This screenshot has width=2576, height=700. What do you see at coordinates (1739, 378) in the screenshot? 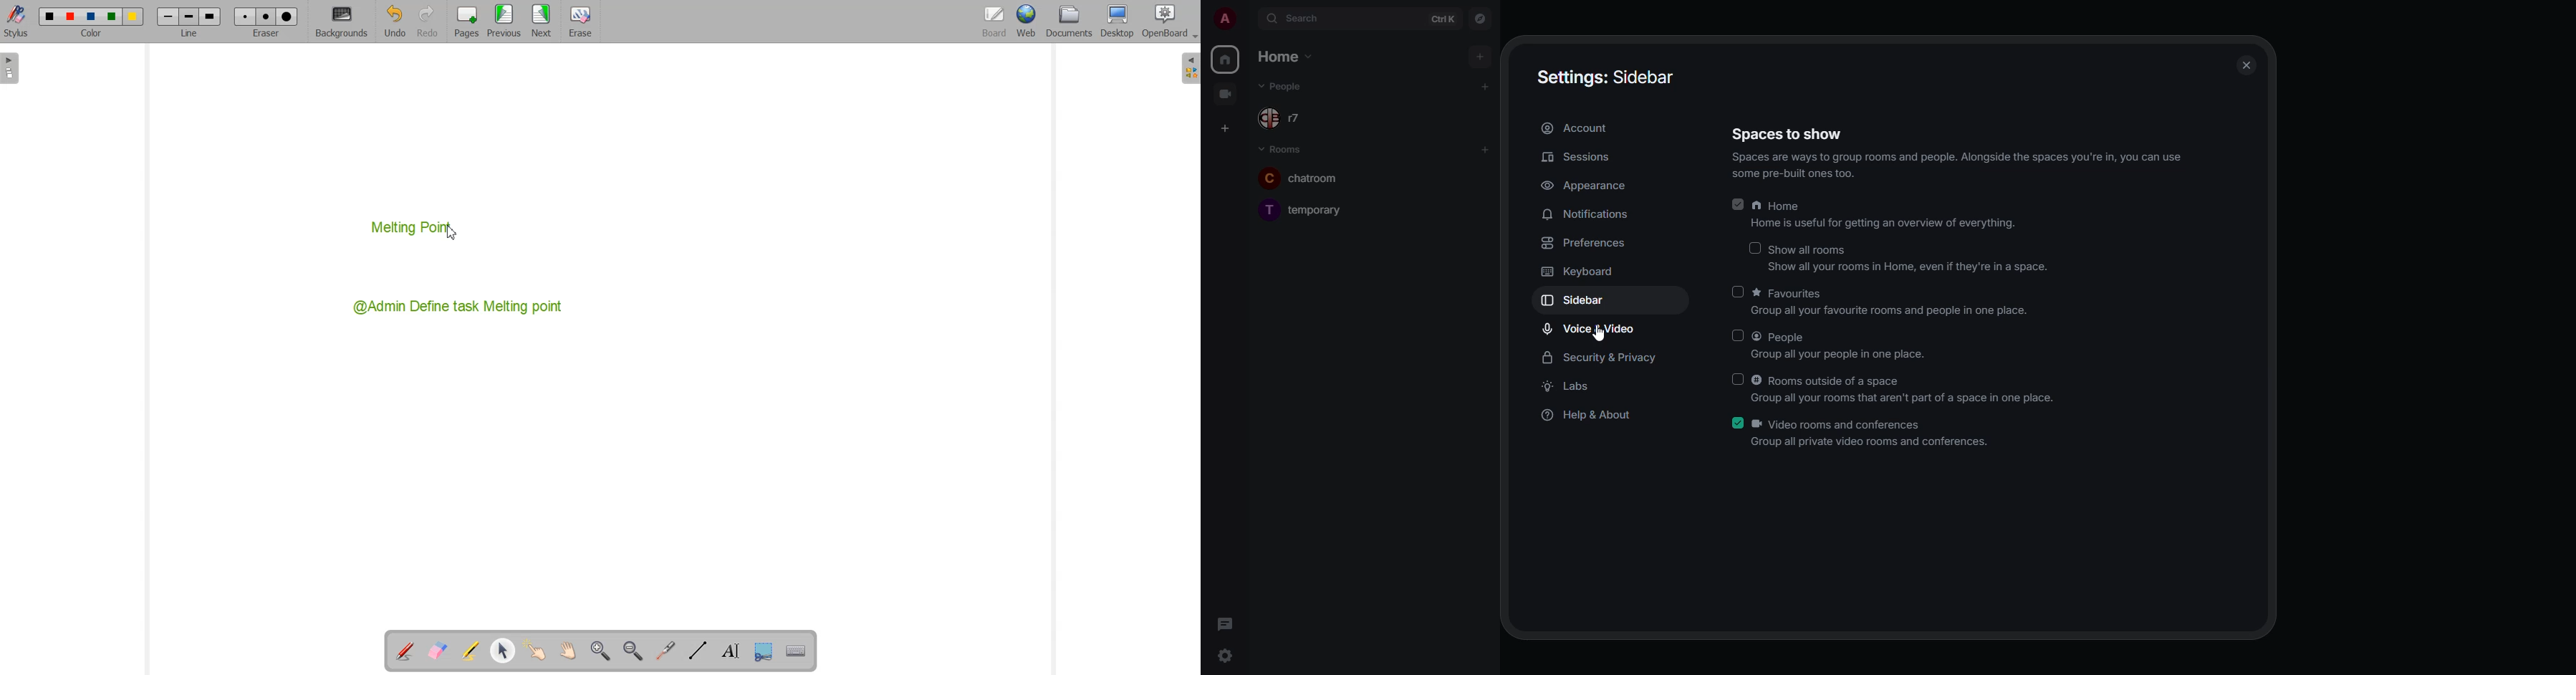
I see `click to enable` at bounding box center [1739, 378].